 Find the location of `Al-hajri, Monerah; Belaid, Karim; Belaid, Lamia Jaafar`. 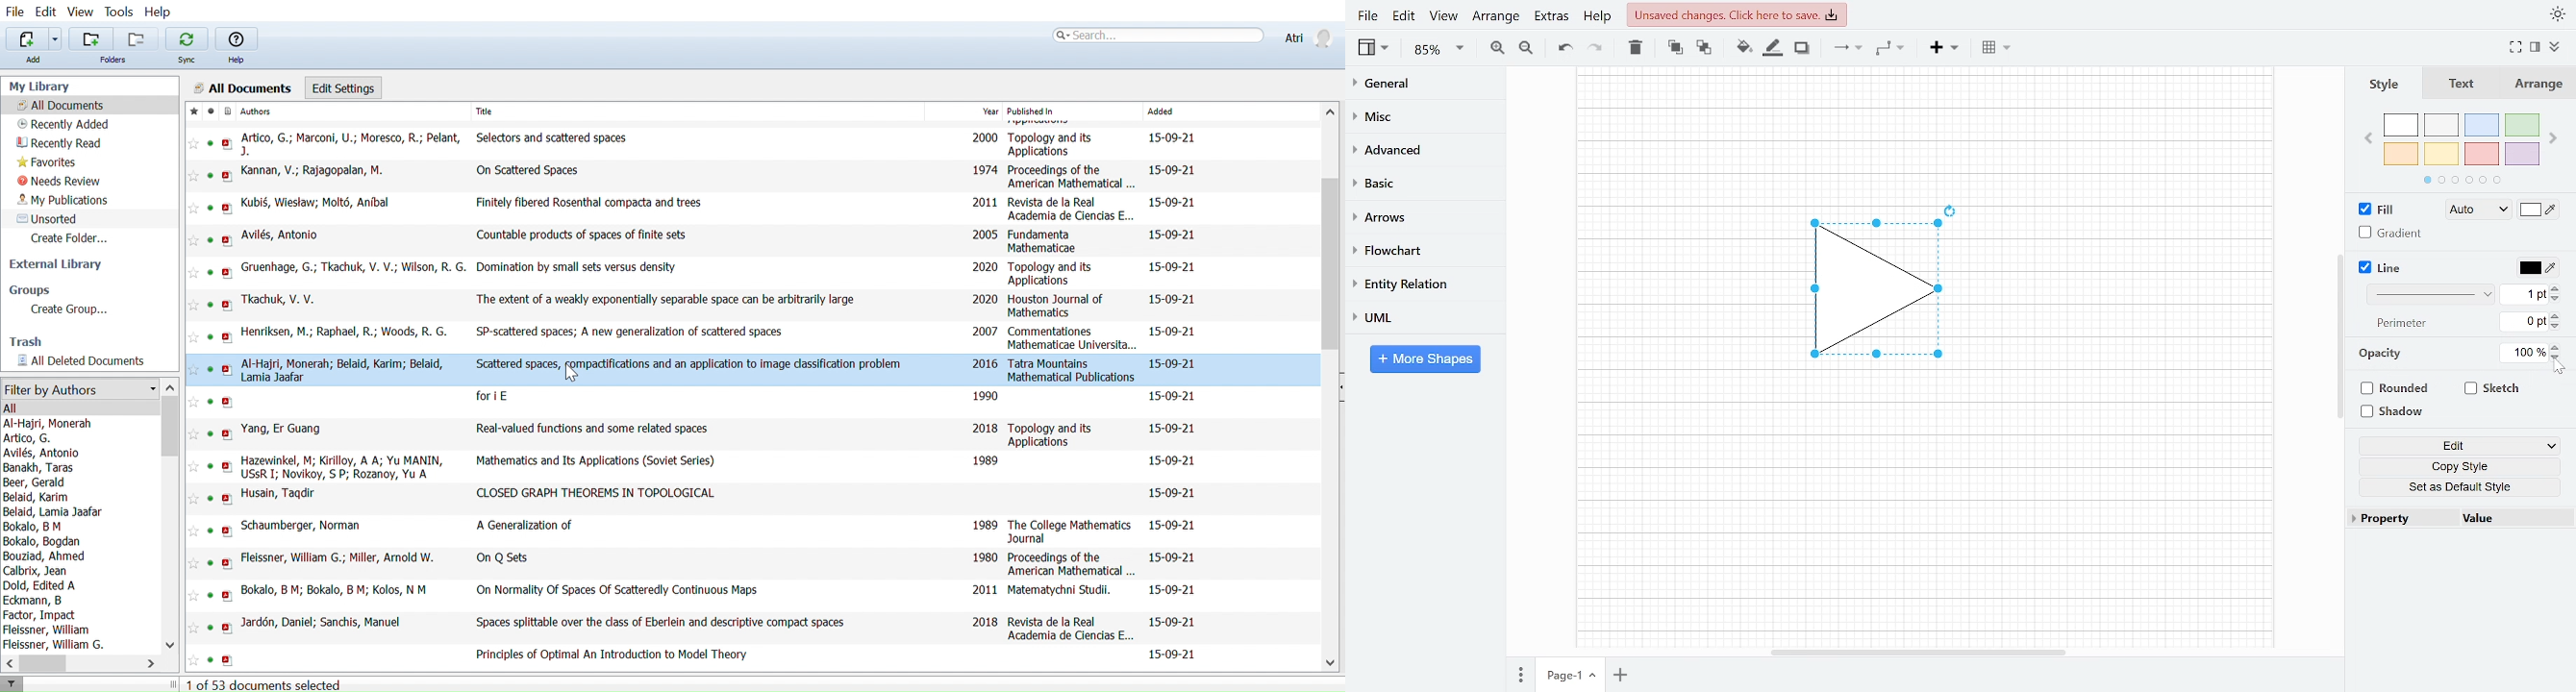

Al-hajri, Monerah; Belaid, Karim; Belaid, Lamia Jaafar is located at coordinates (348, 370).